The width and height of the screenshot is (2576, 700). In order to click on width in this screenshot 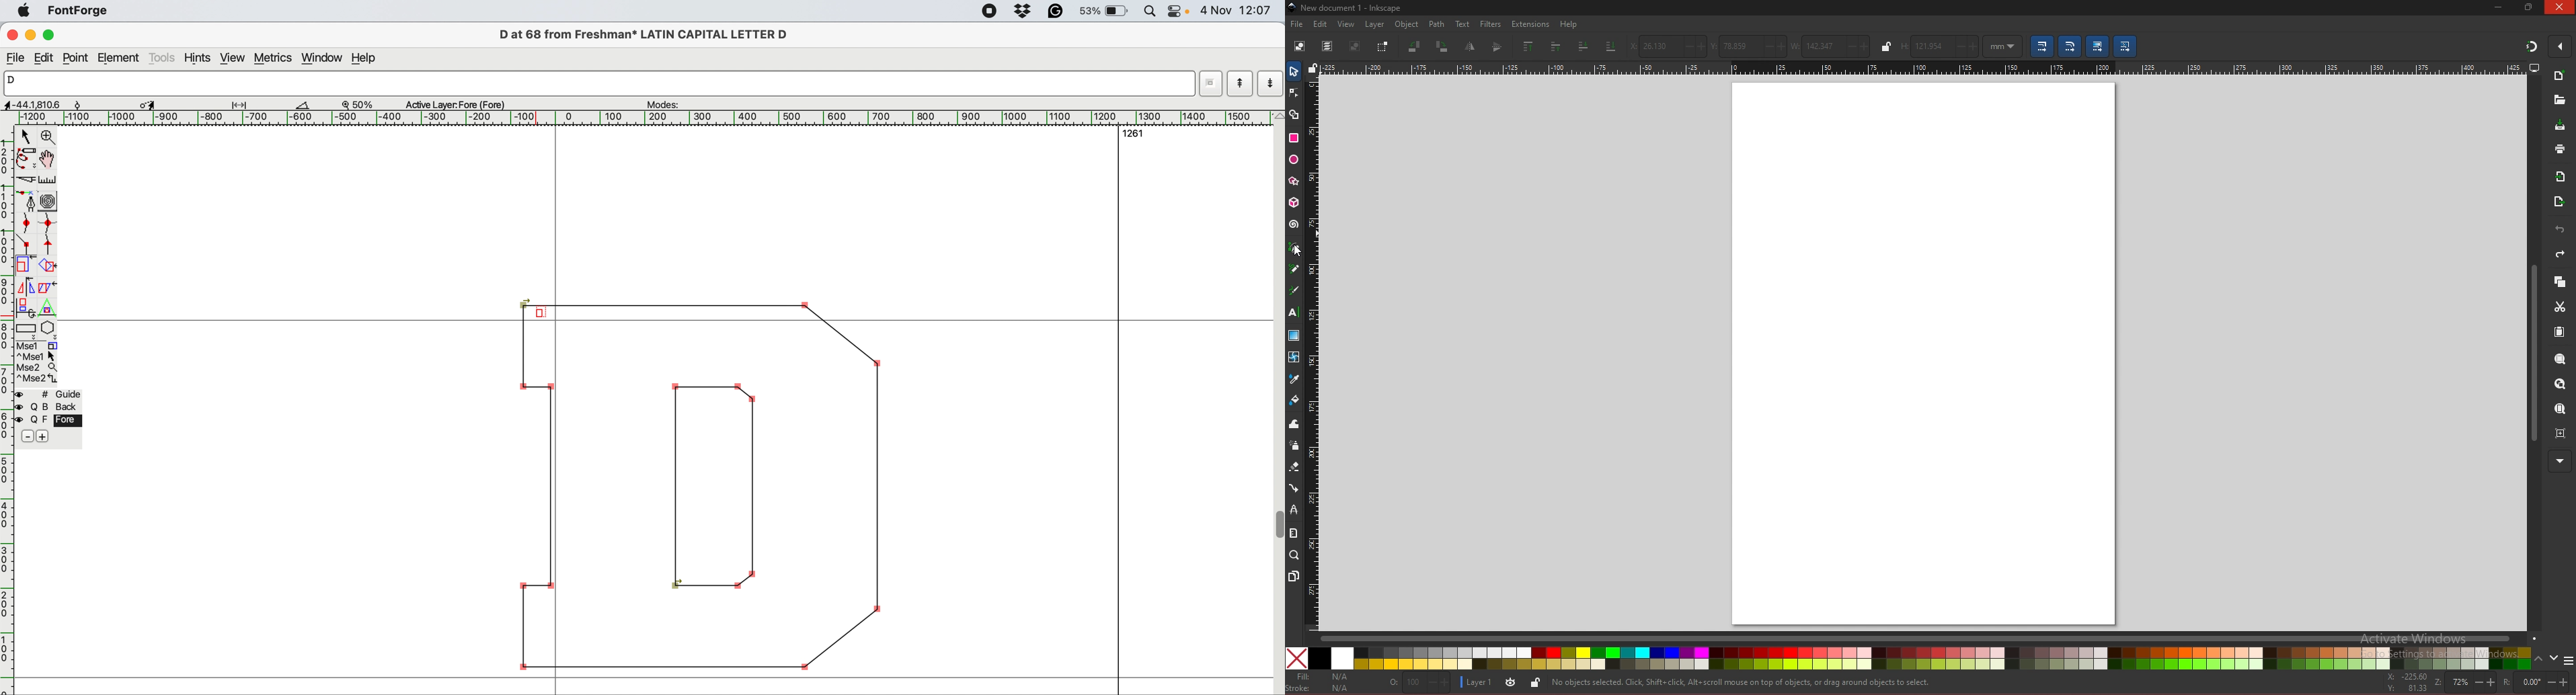, I will do `click(1830, 45)`.